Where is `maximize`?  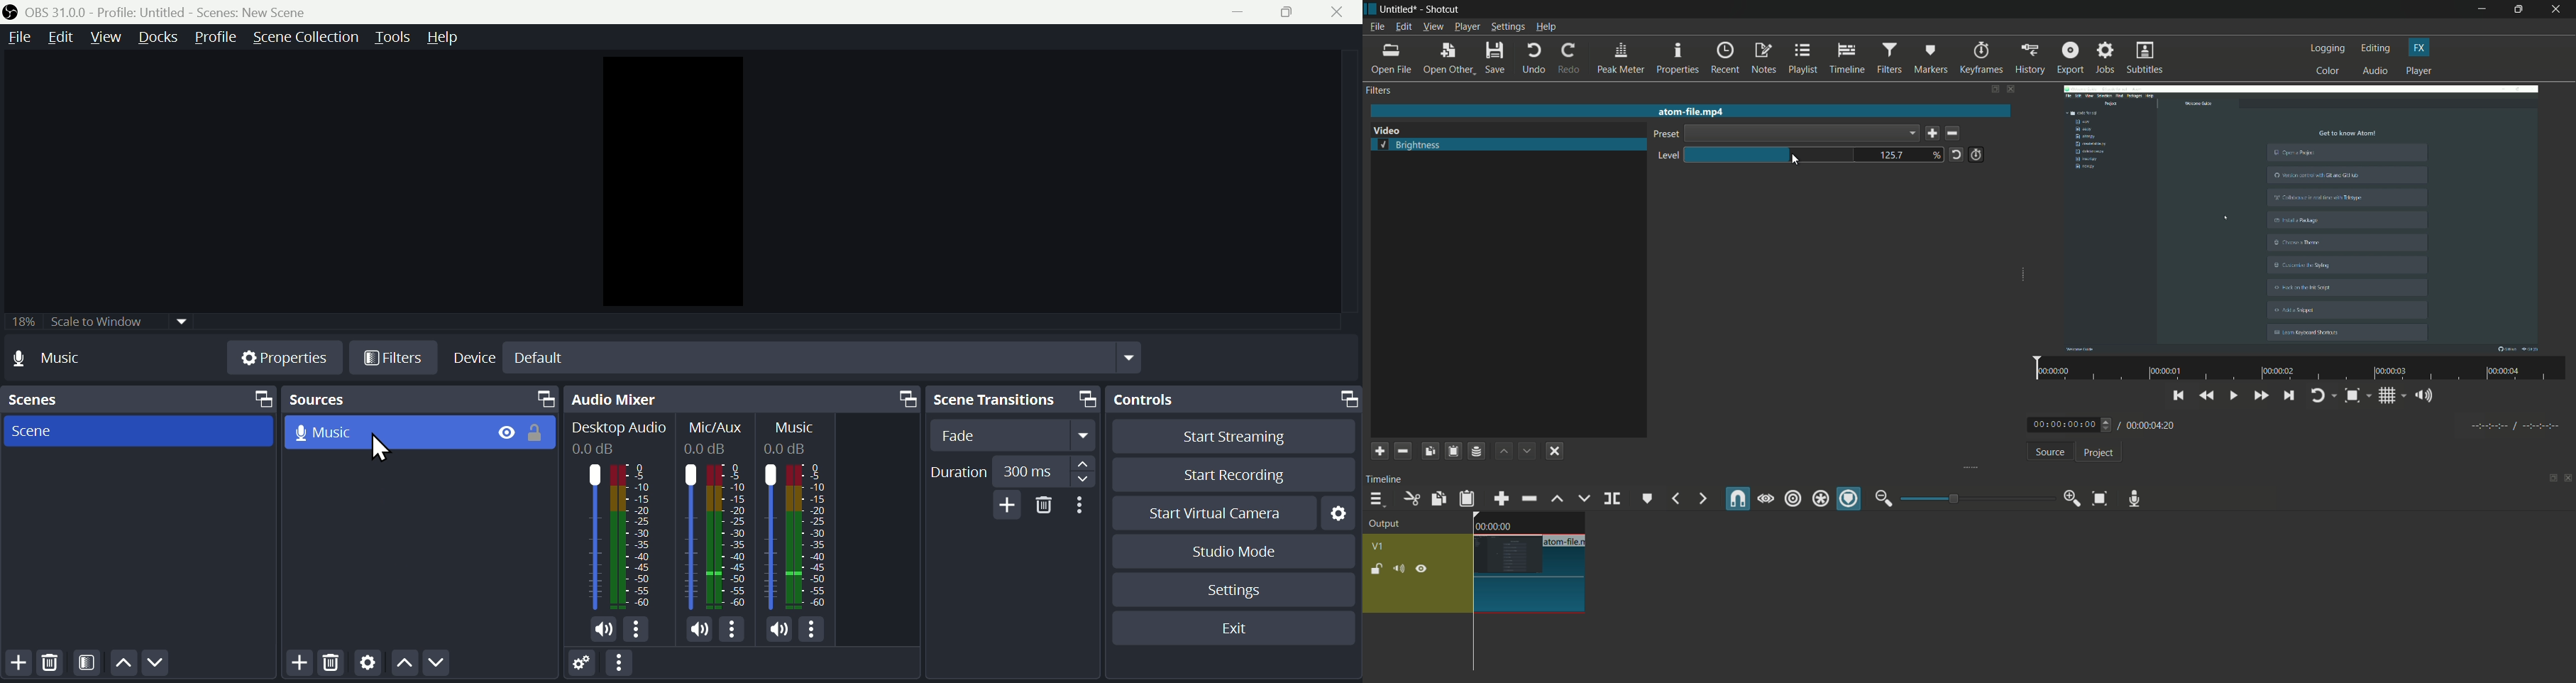 maximize is located at coordinates (2521, 9).